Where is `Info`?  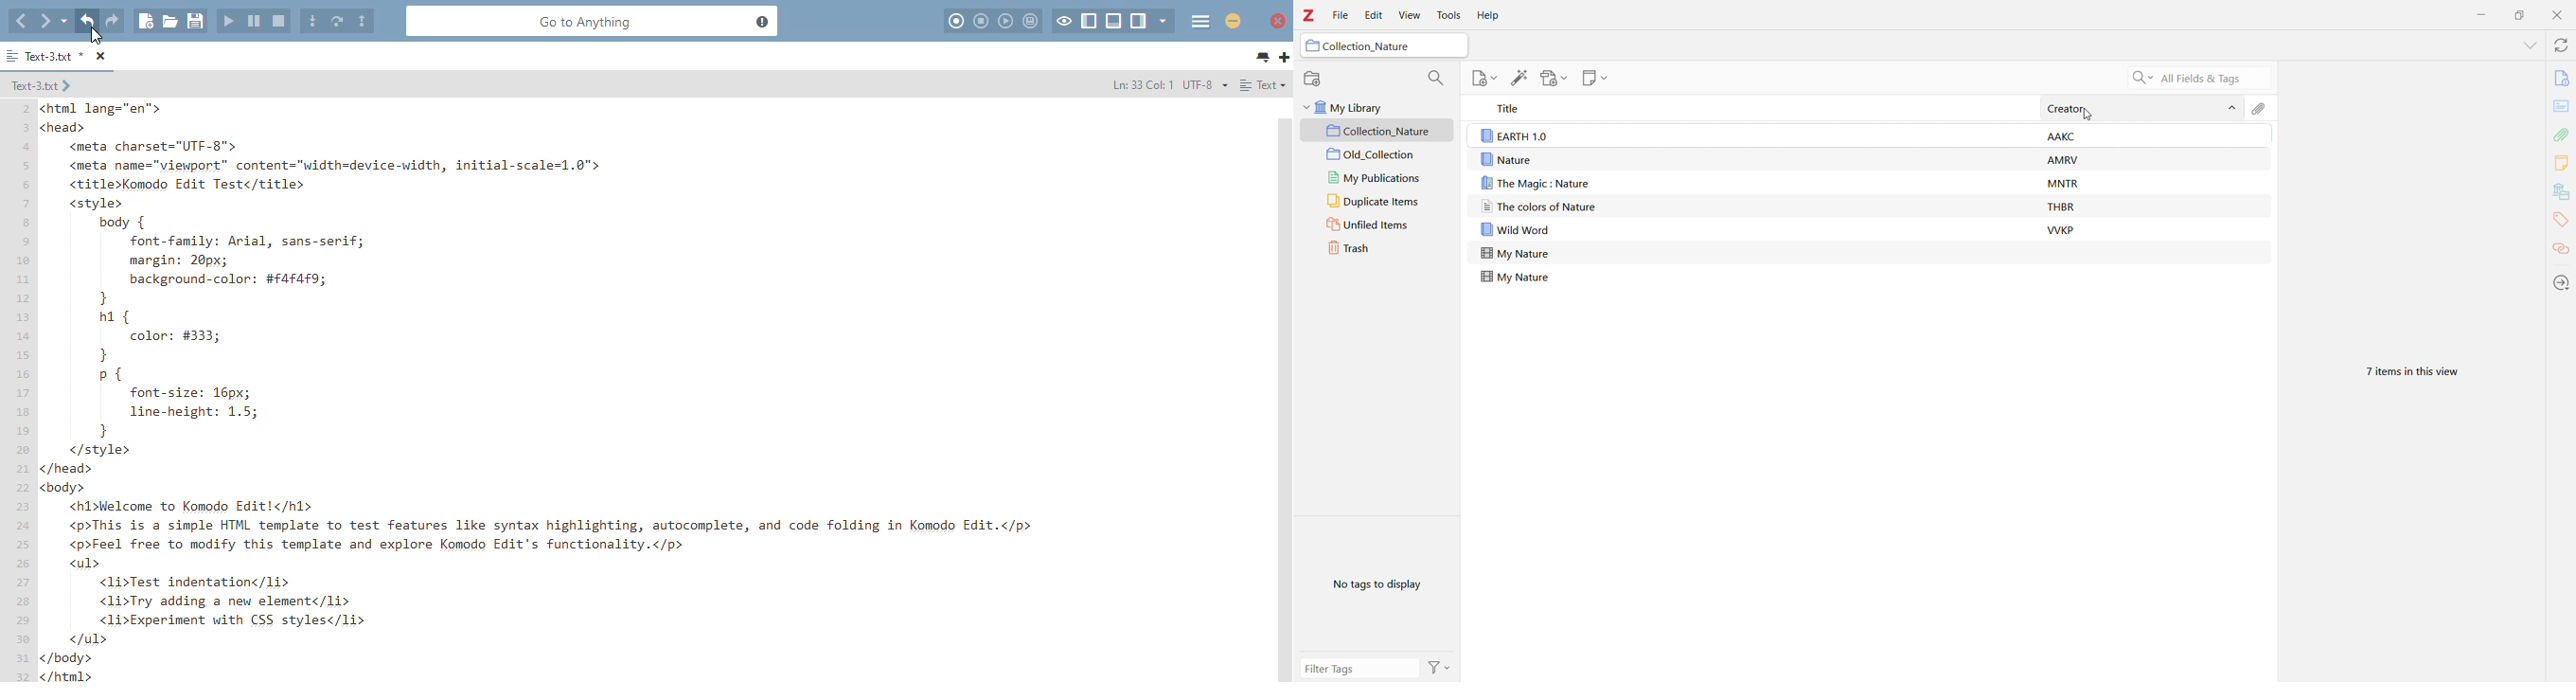
Info is located at coordinates (2561, 78).